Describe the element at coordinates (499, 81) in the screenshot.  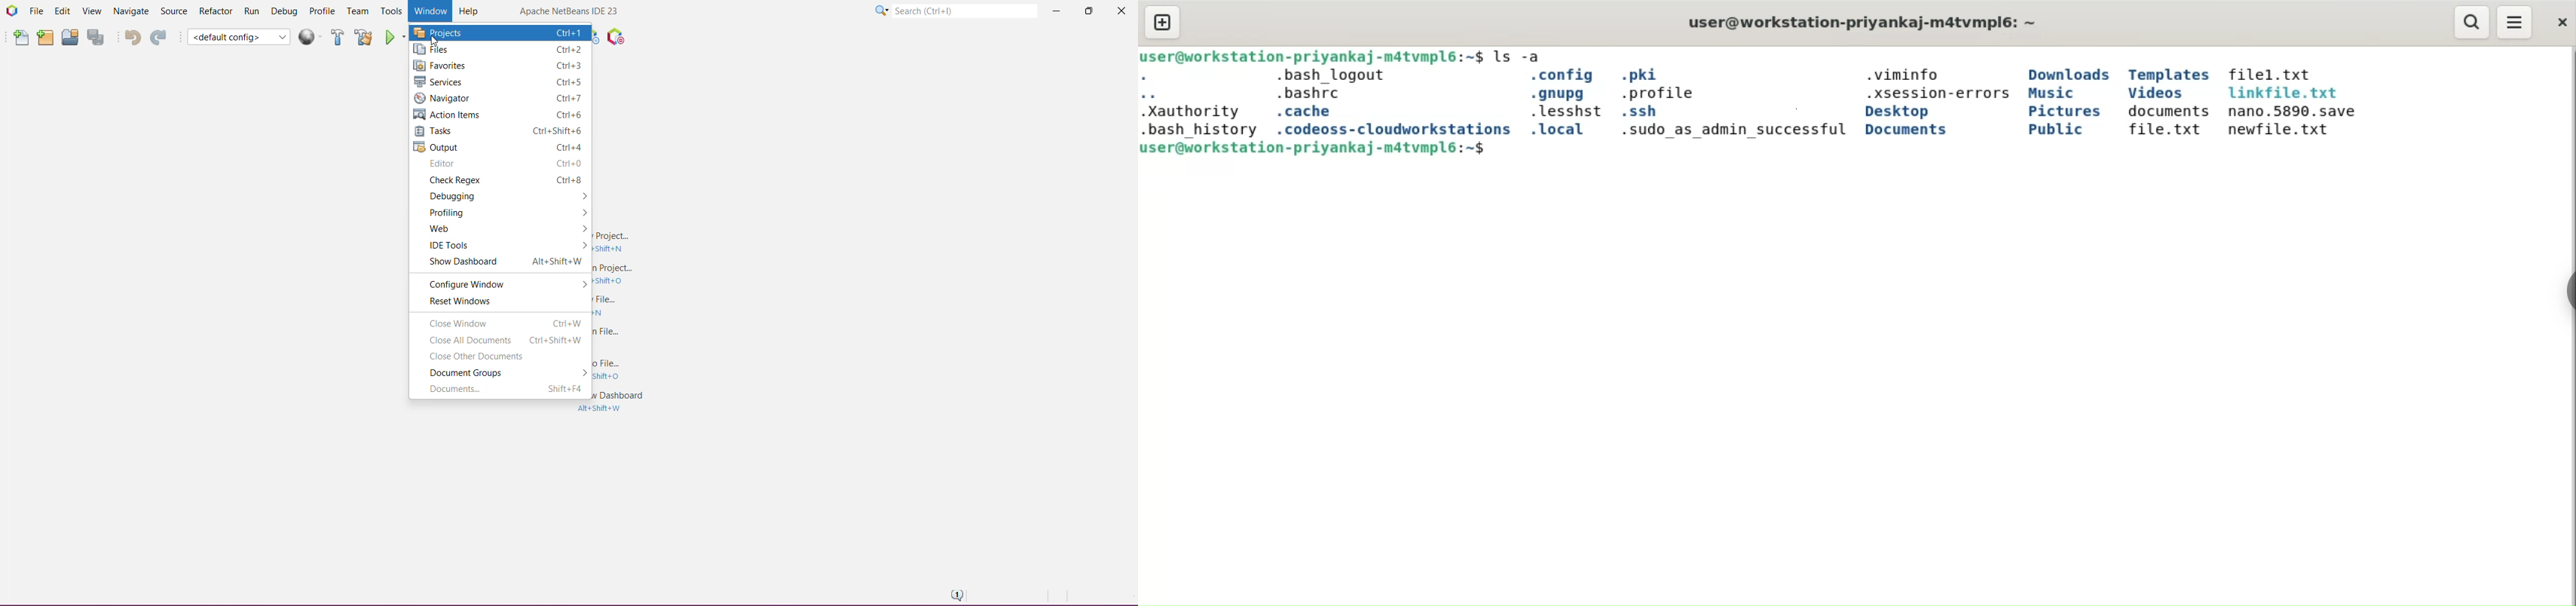
I see `Services` at that location.